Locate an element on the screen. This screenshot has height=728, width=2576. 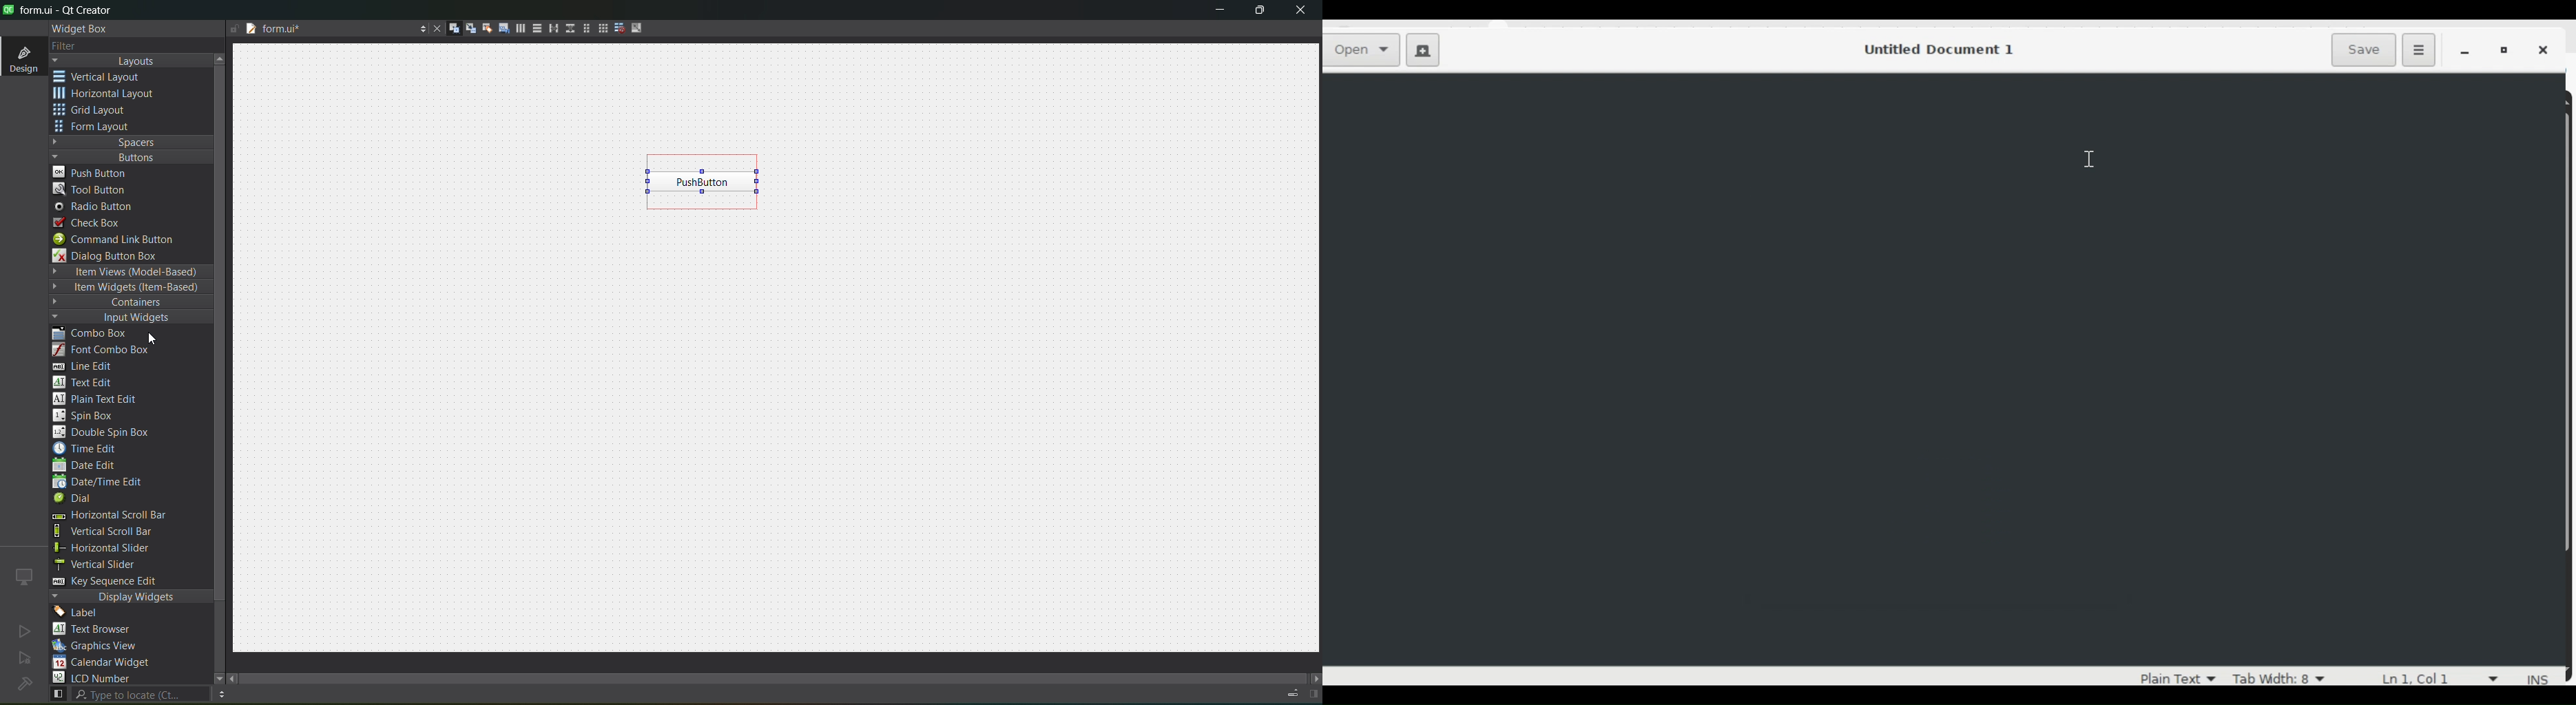
line edit  is located at coordinates (90, 366).